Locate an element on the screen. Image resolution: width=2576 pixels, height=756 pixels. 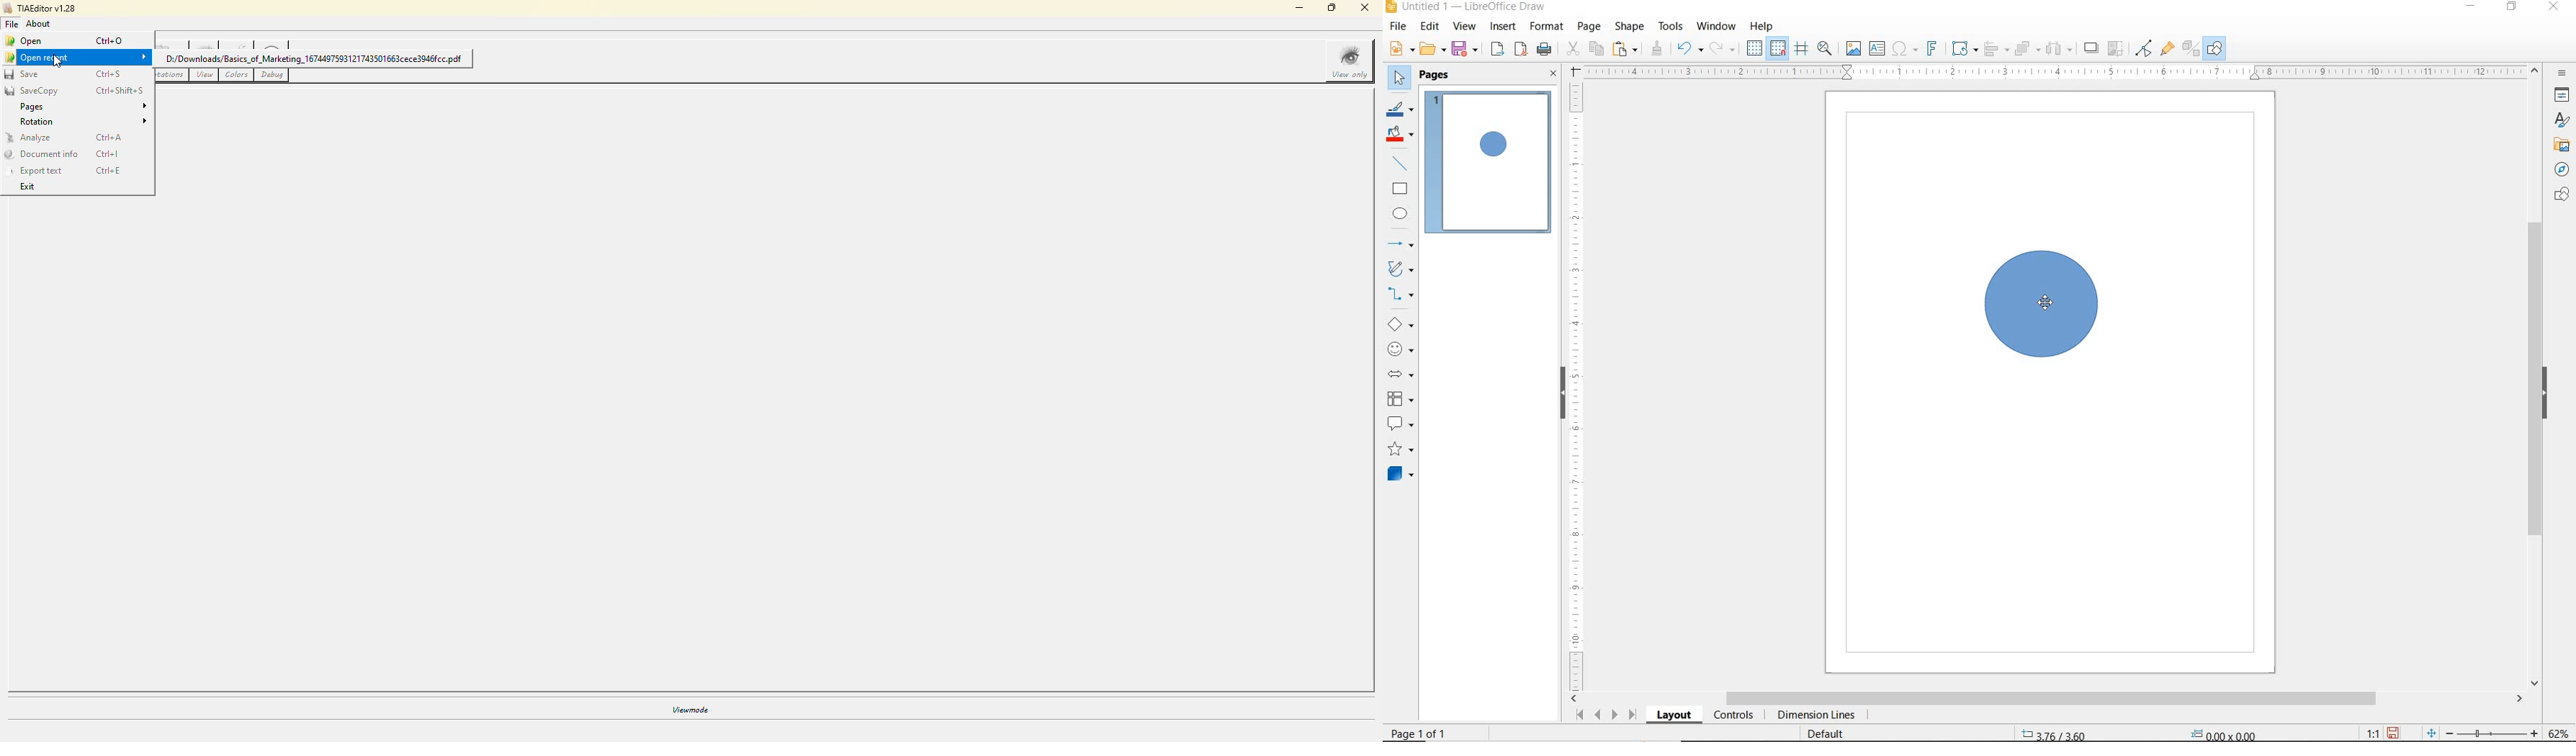
FLOWCHART is located at coordinates (1400, 399).